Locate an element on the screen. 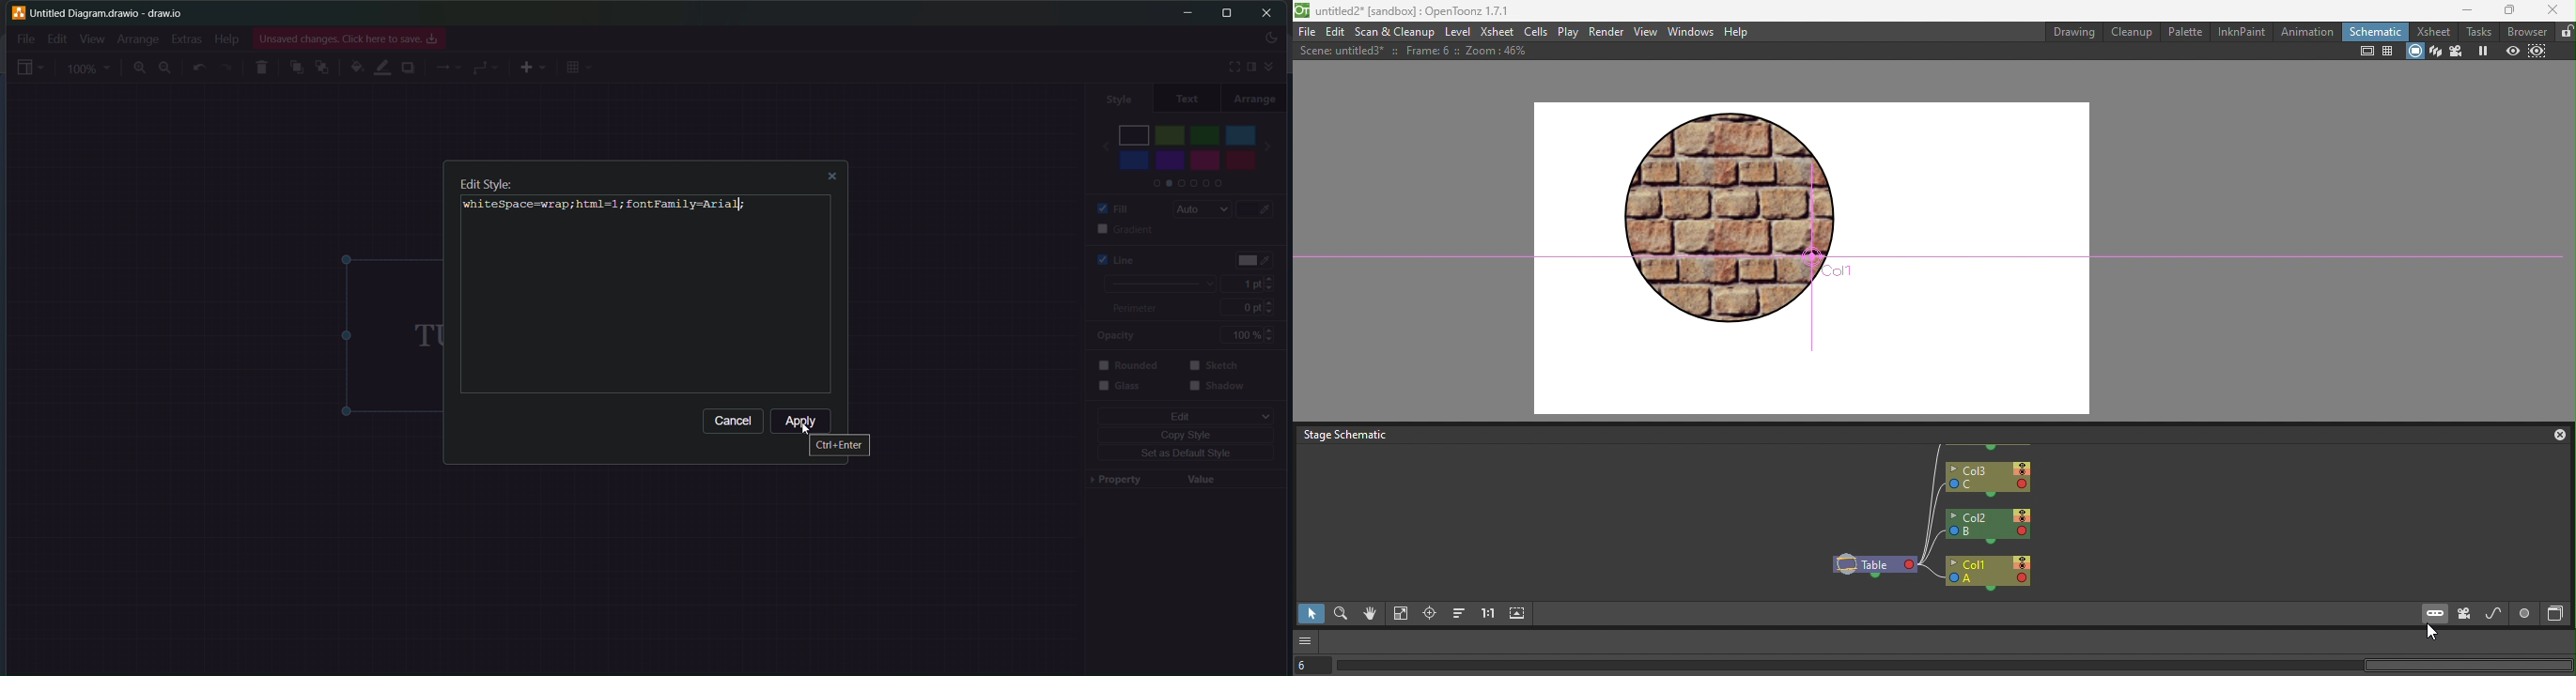  Stage schematic is located at coordinates (1347, 434).